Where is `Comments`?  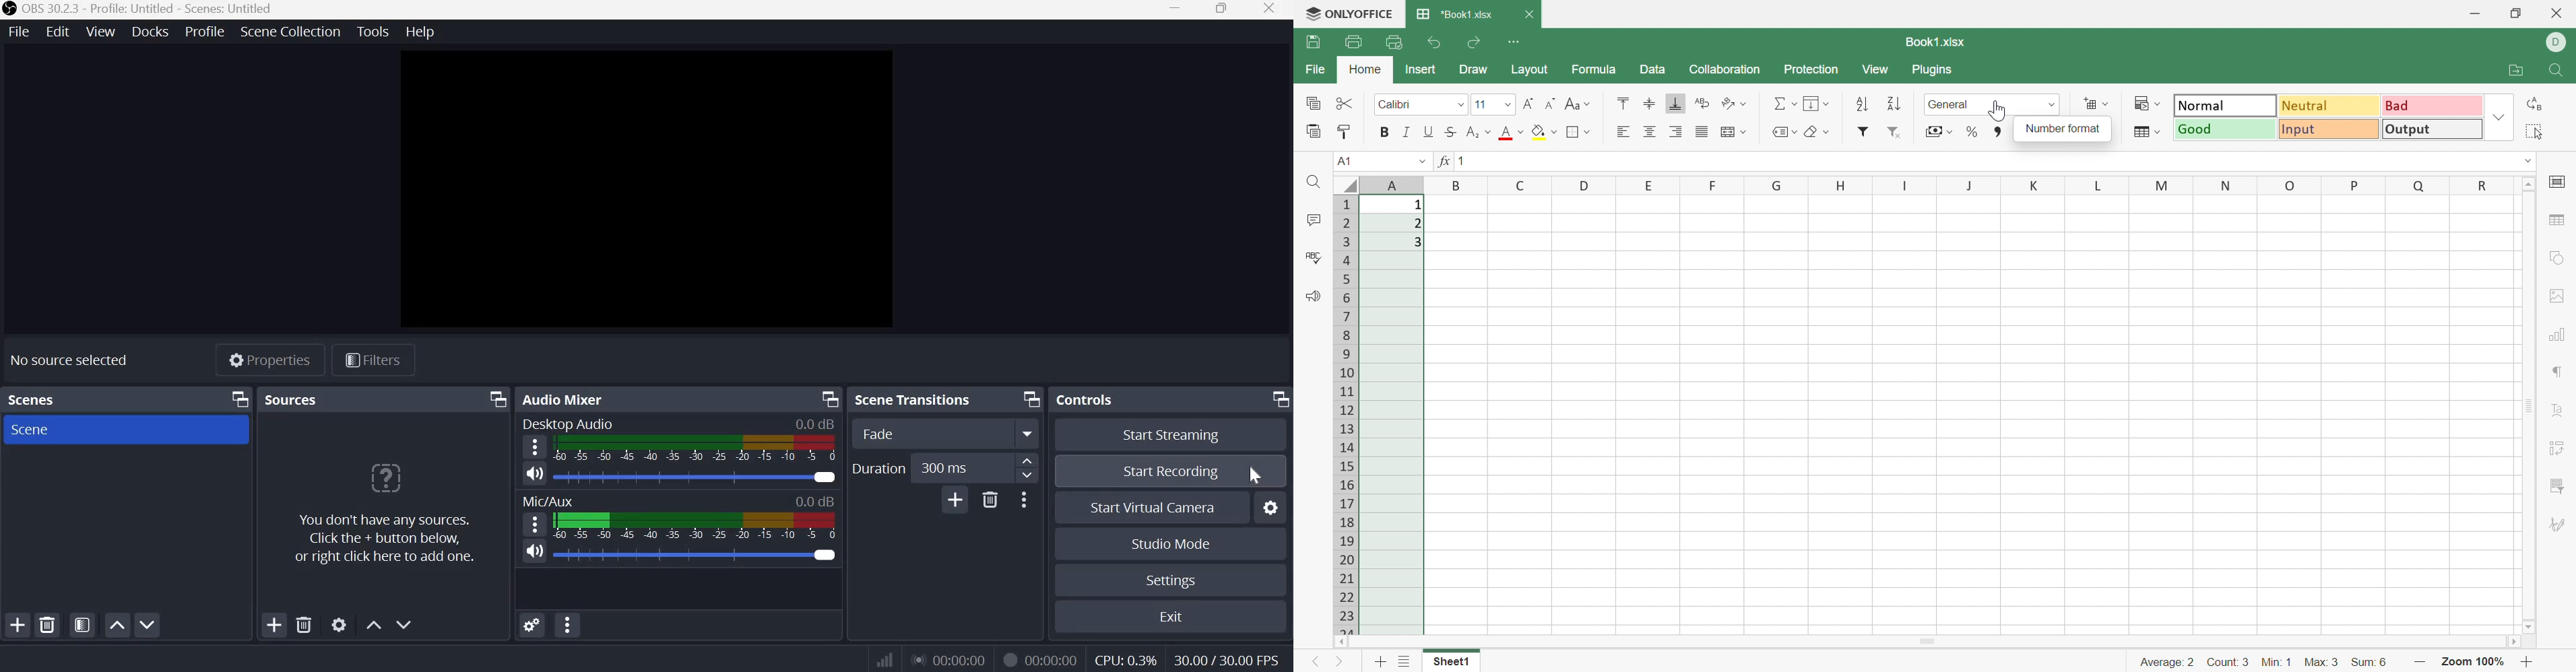 Comments is located at coordinates (1313, 221).